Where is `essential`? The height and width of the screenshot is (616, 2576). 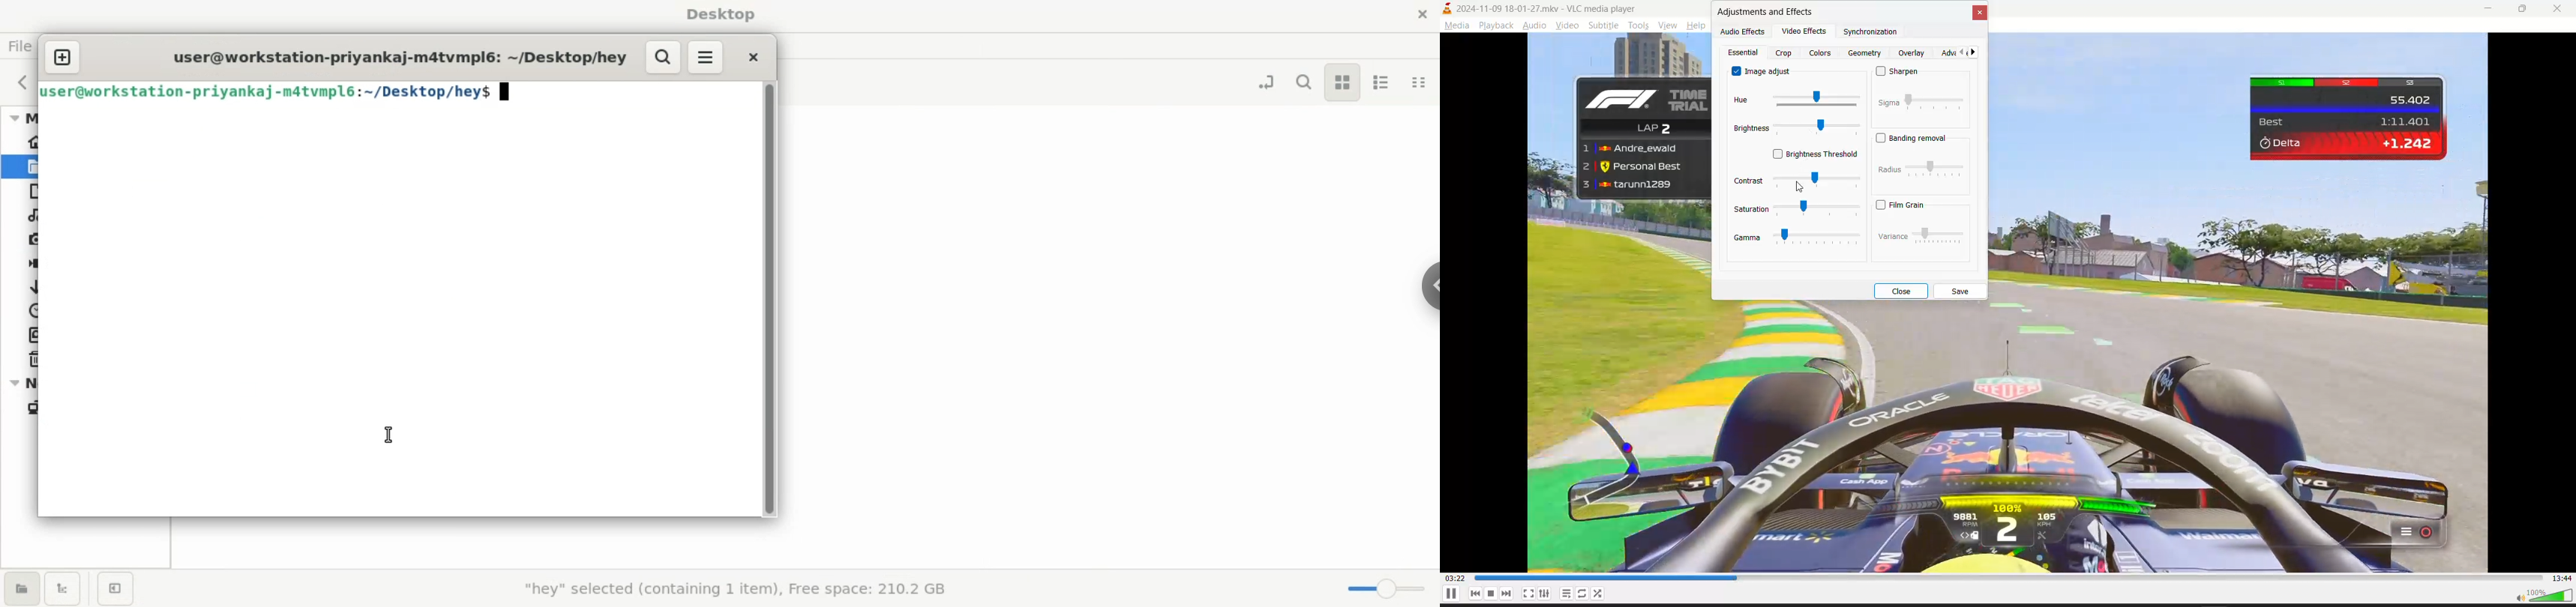 essential is located at coordinates (1745, 53).